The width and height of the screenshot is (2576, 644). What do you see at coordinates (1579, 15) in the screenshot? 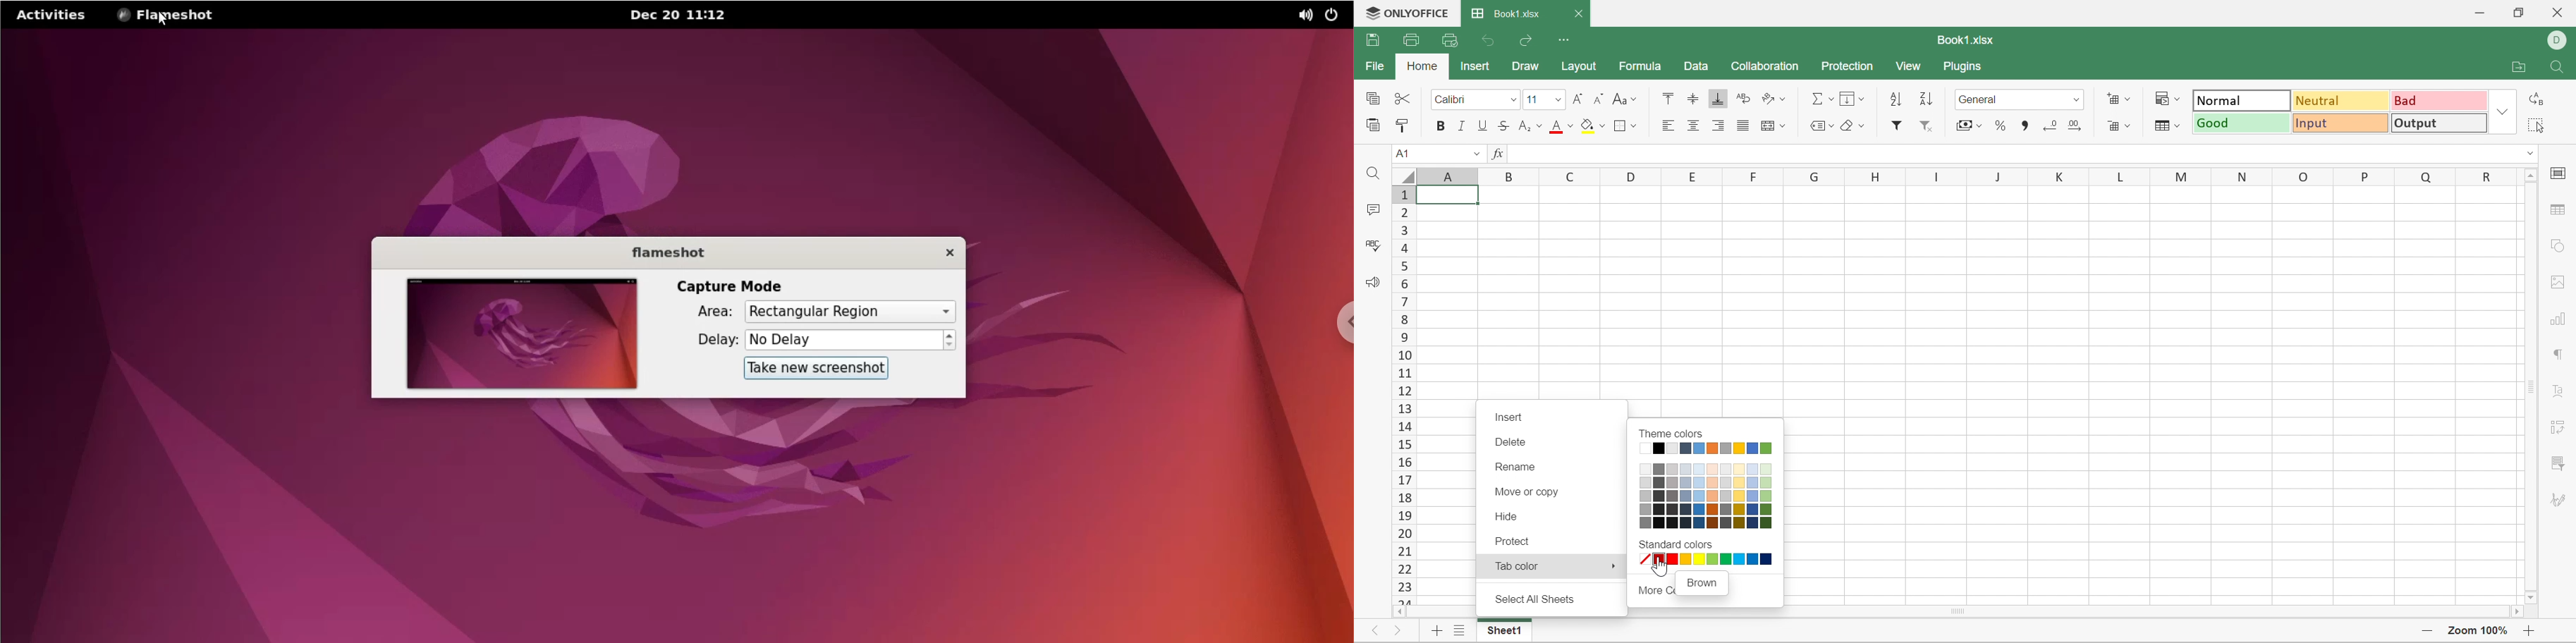
I see `Close` at bounding box center [1579, 15].